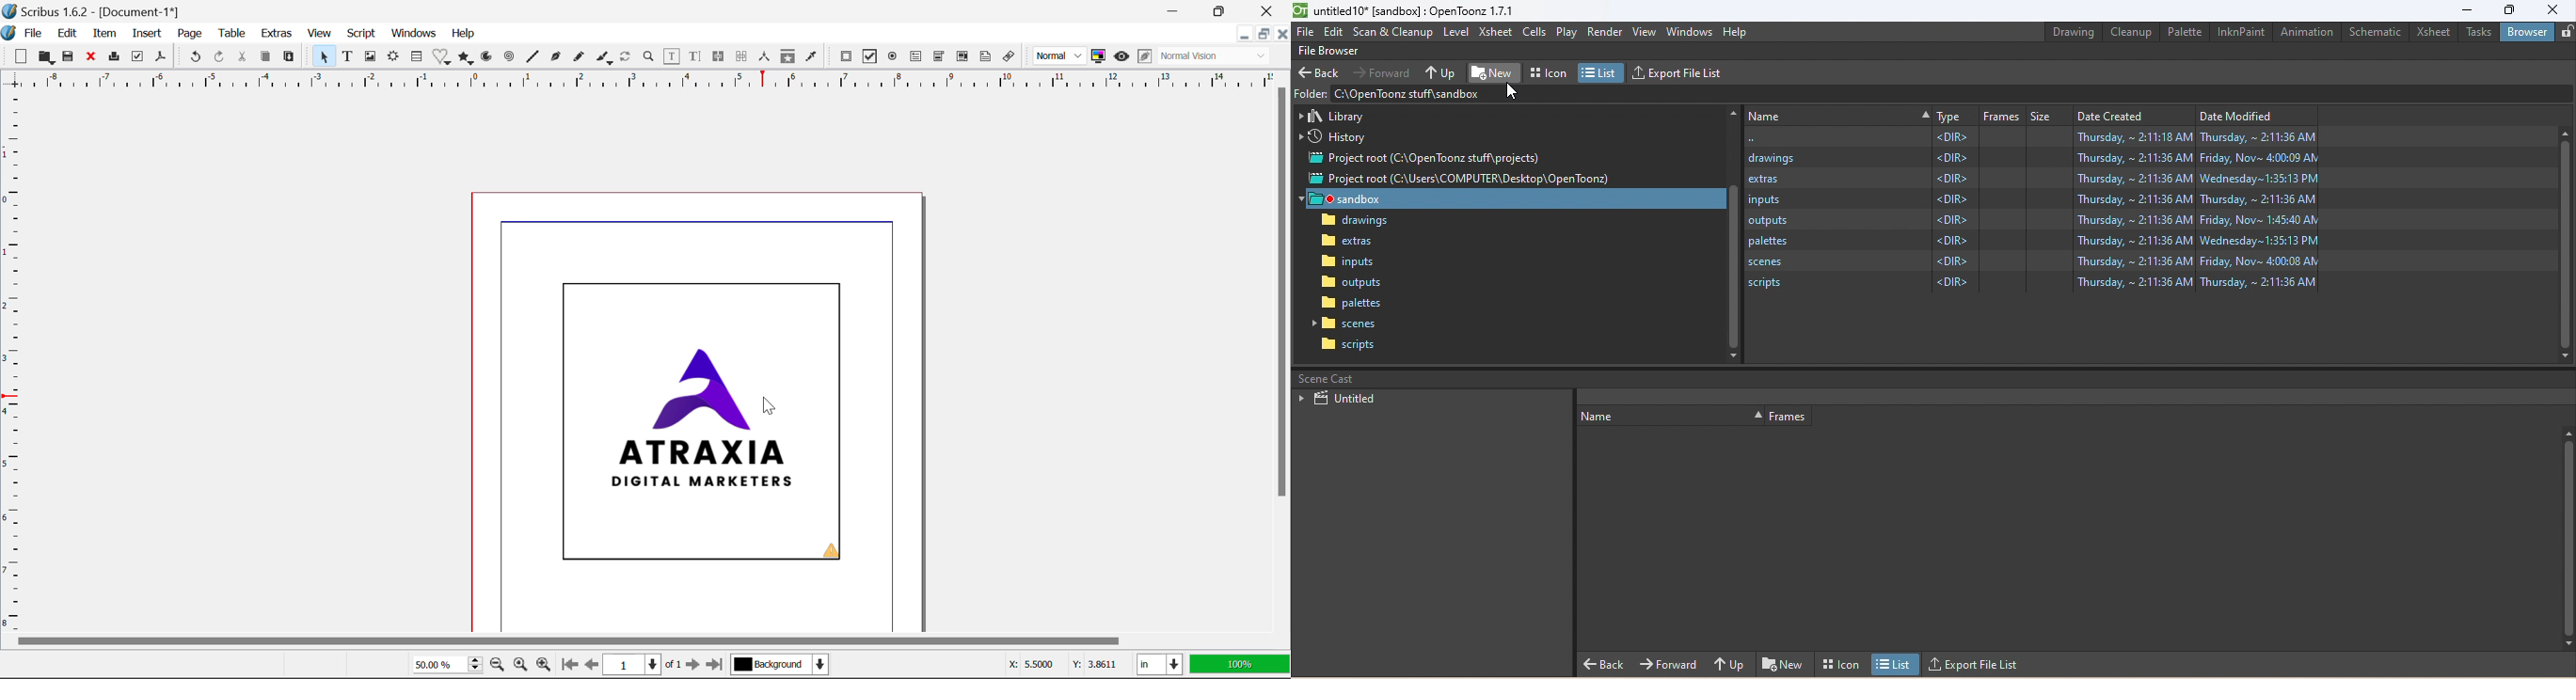 This screenshot has width=2576, height=700. What do you see at coordinates (137, 58) in the screenshot?
I see `Preflight Verifier` at bounding box center [137, 58].